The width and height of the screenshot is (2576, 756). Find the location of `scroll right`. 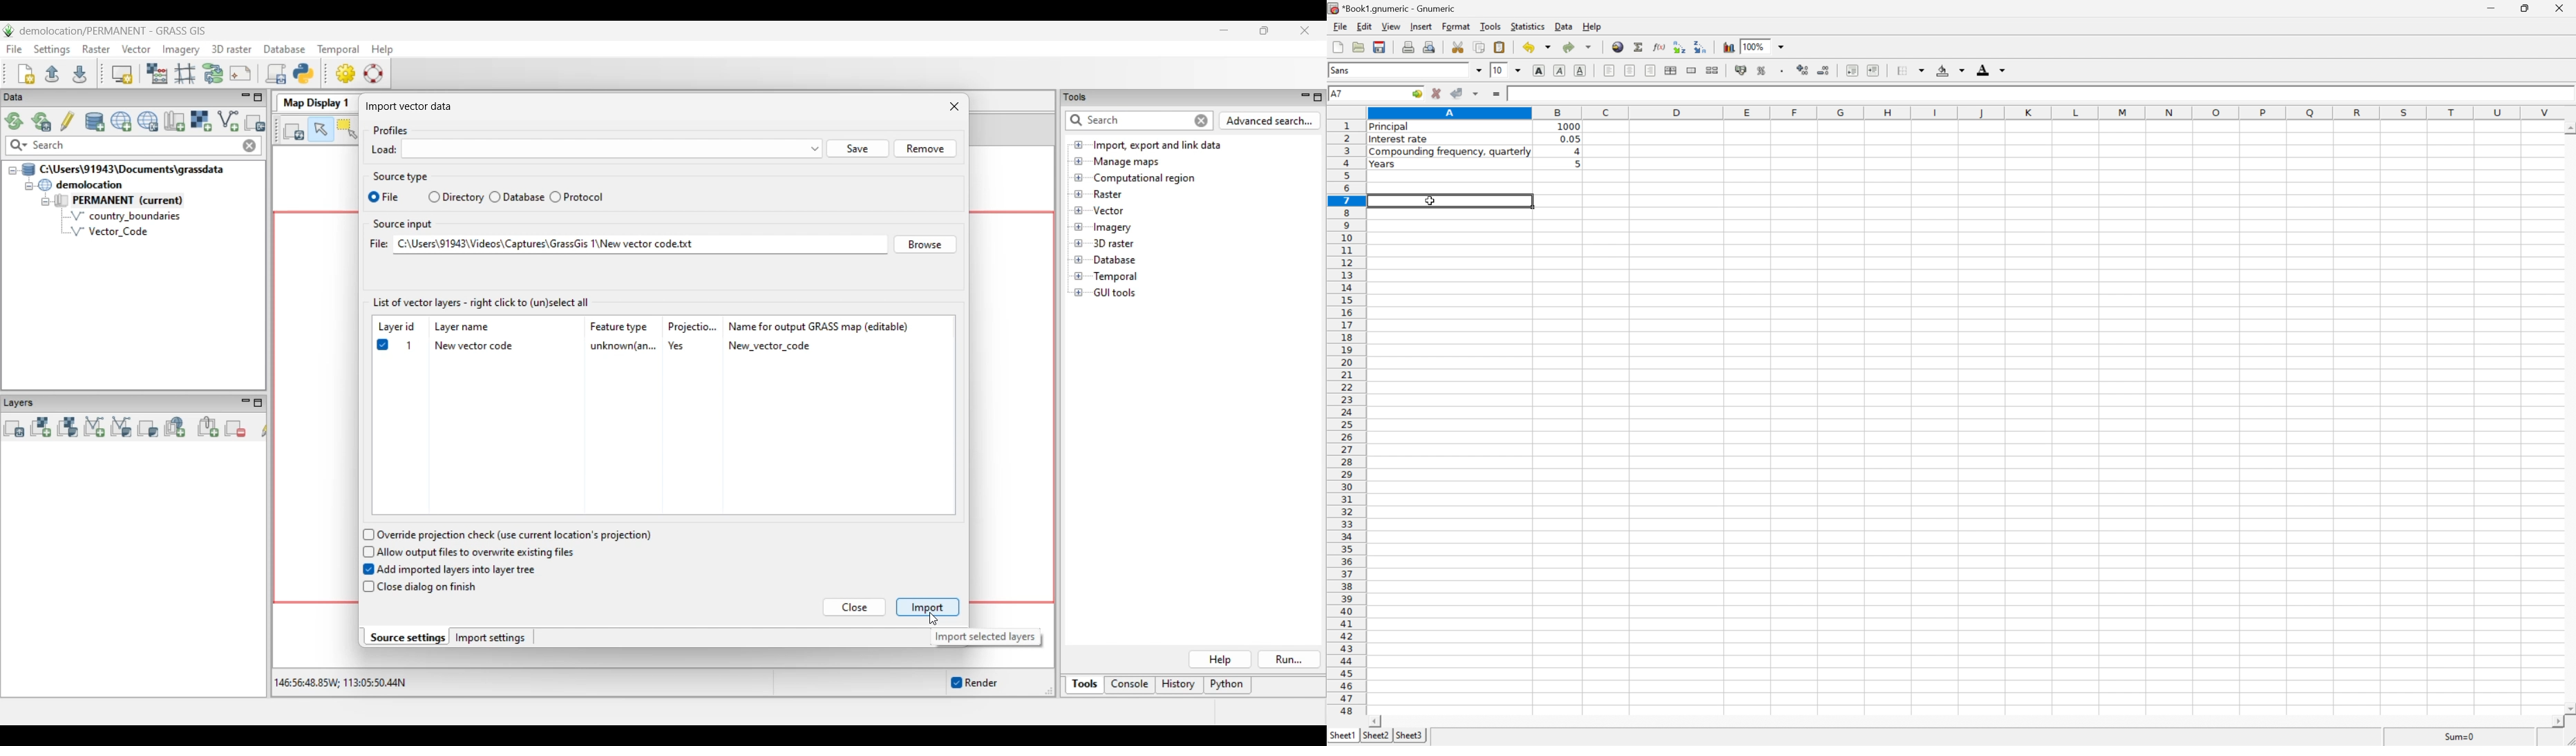

scroll right is located at coordinates (2556, 724).